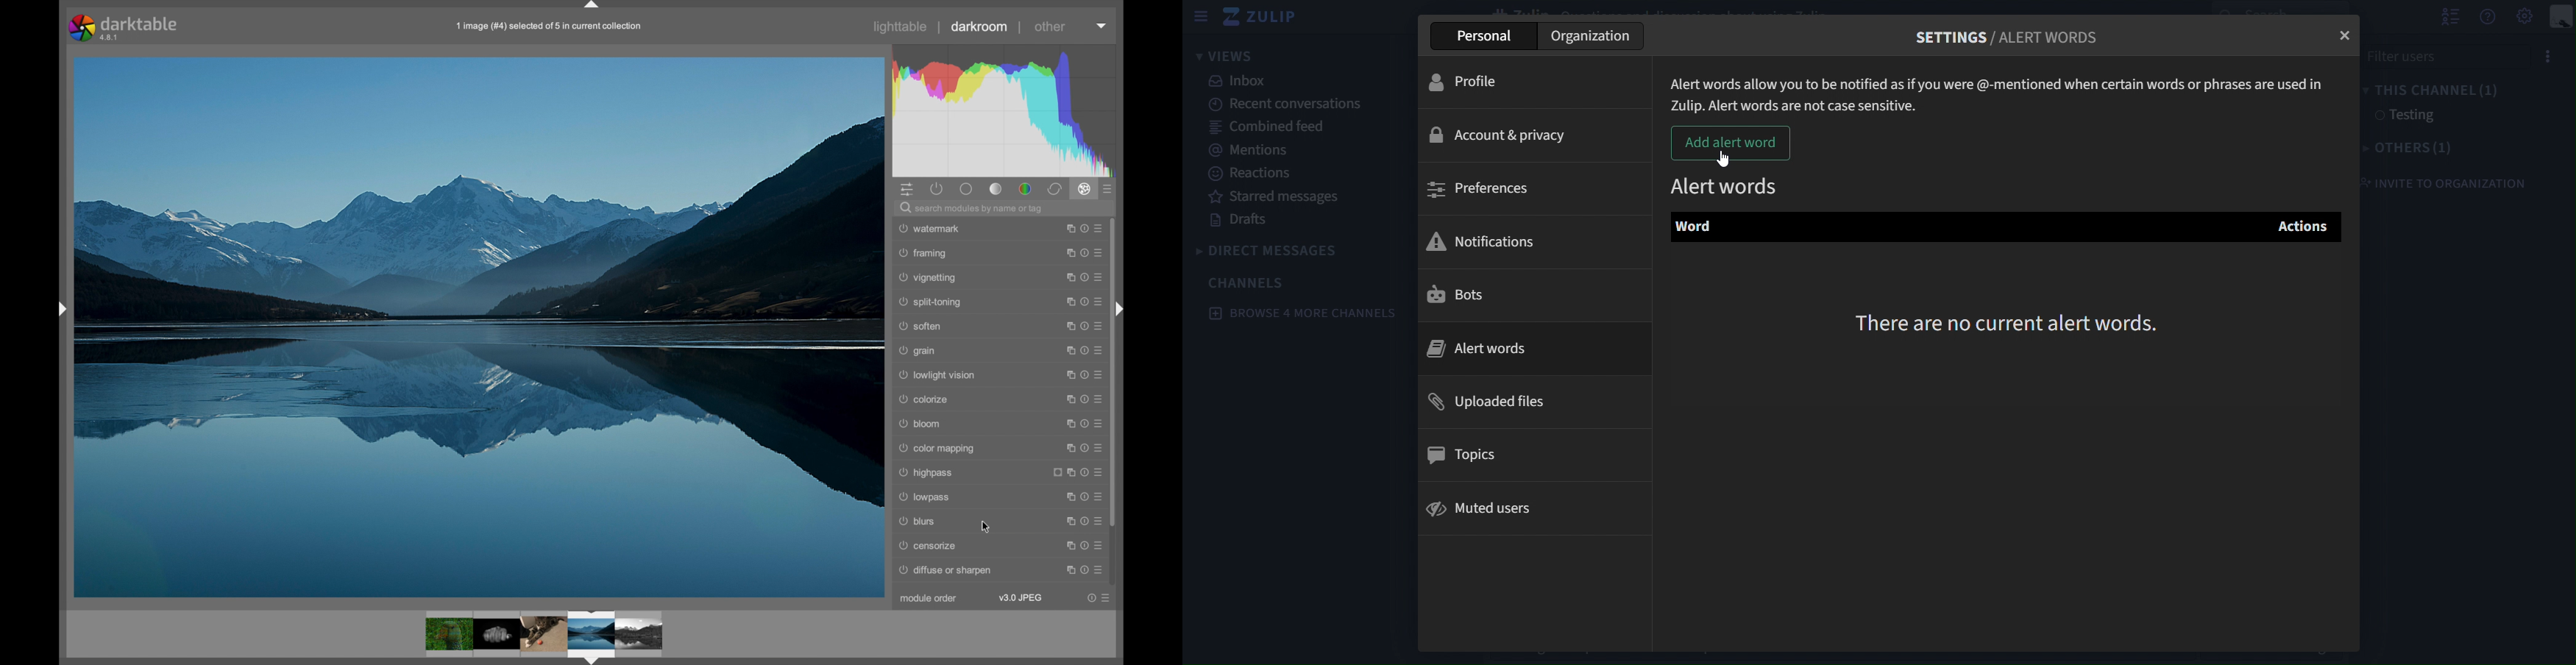  Describe the element at coordinates (1249, 282) in the screenshot. I see `channels` at that location.